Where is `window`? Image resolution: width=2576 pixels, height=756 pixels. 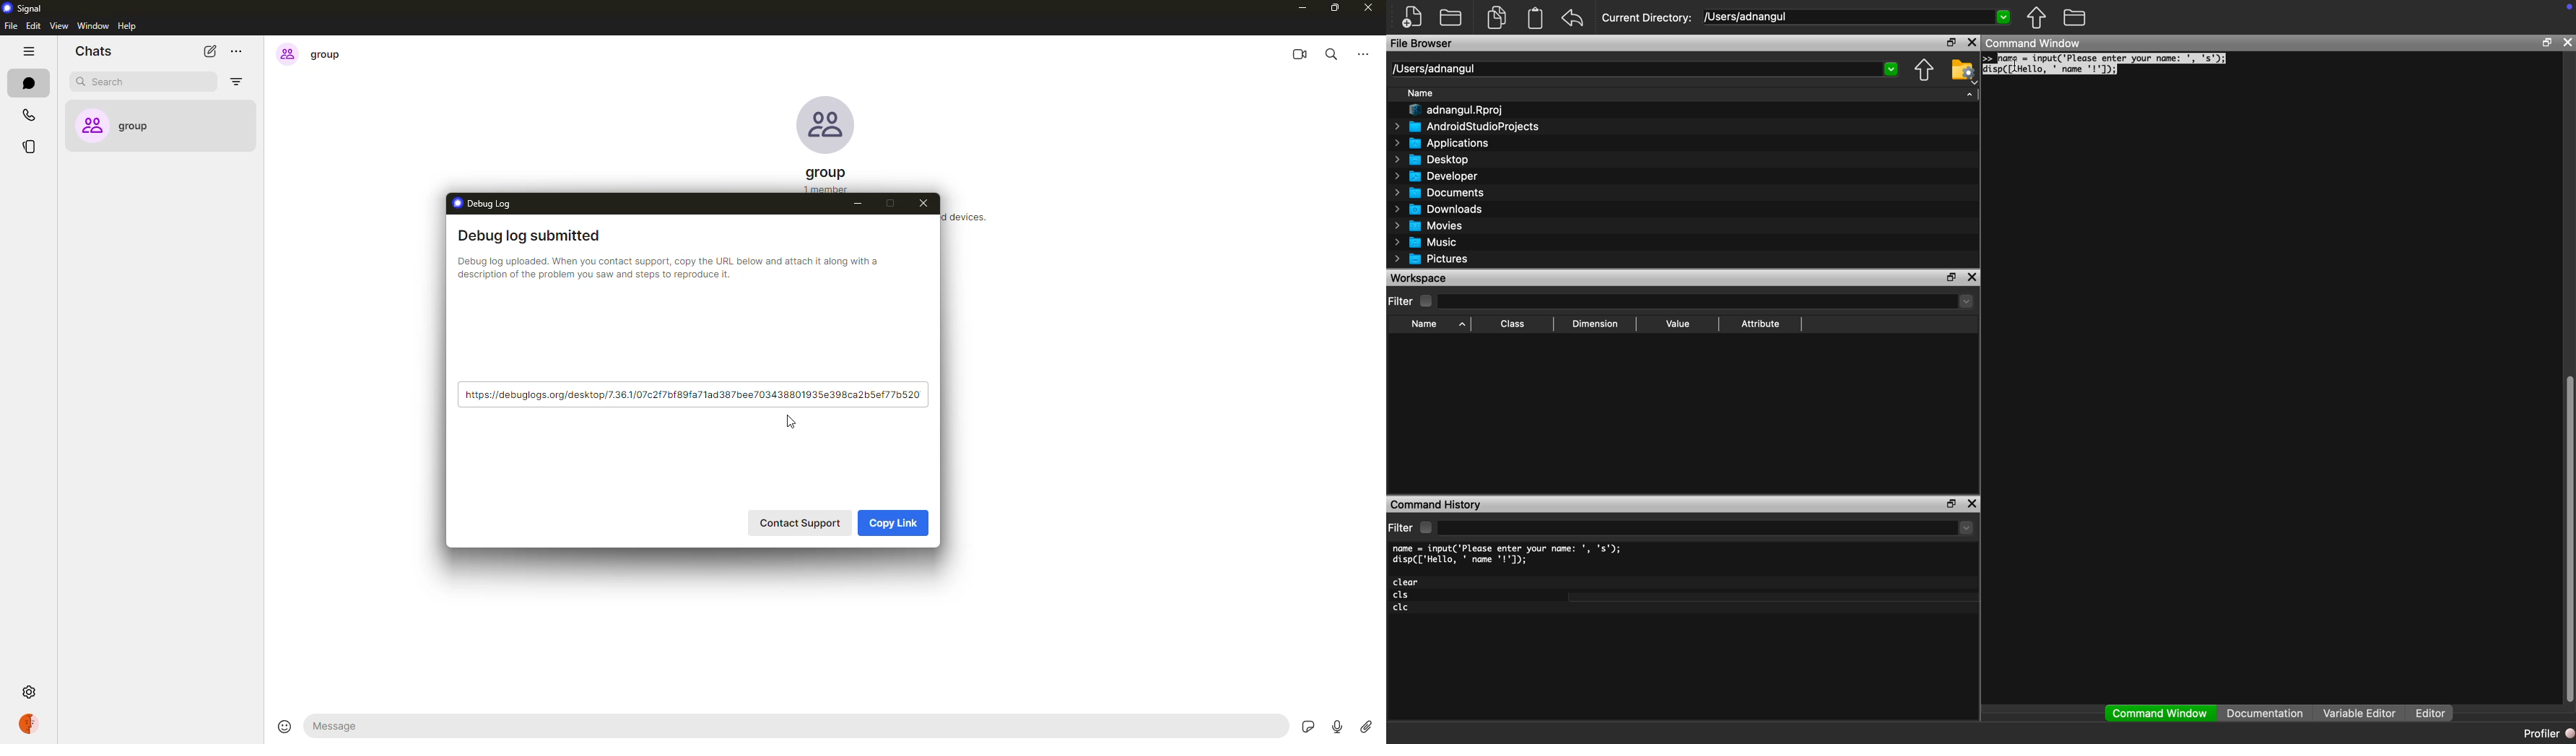
window is located at coordinates (94, 27).